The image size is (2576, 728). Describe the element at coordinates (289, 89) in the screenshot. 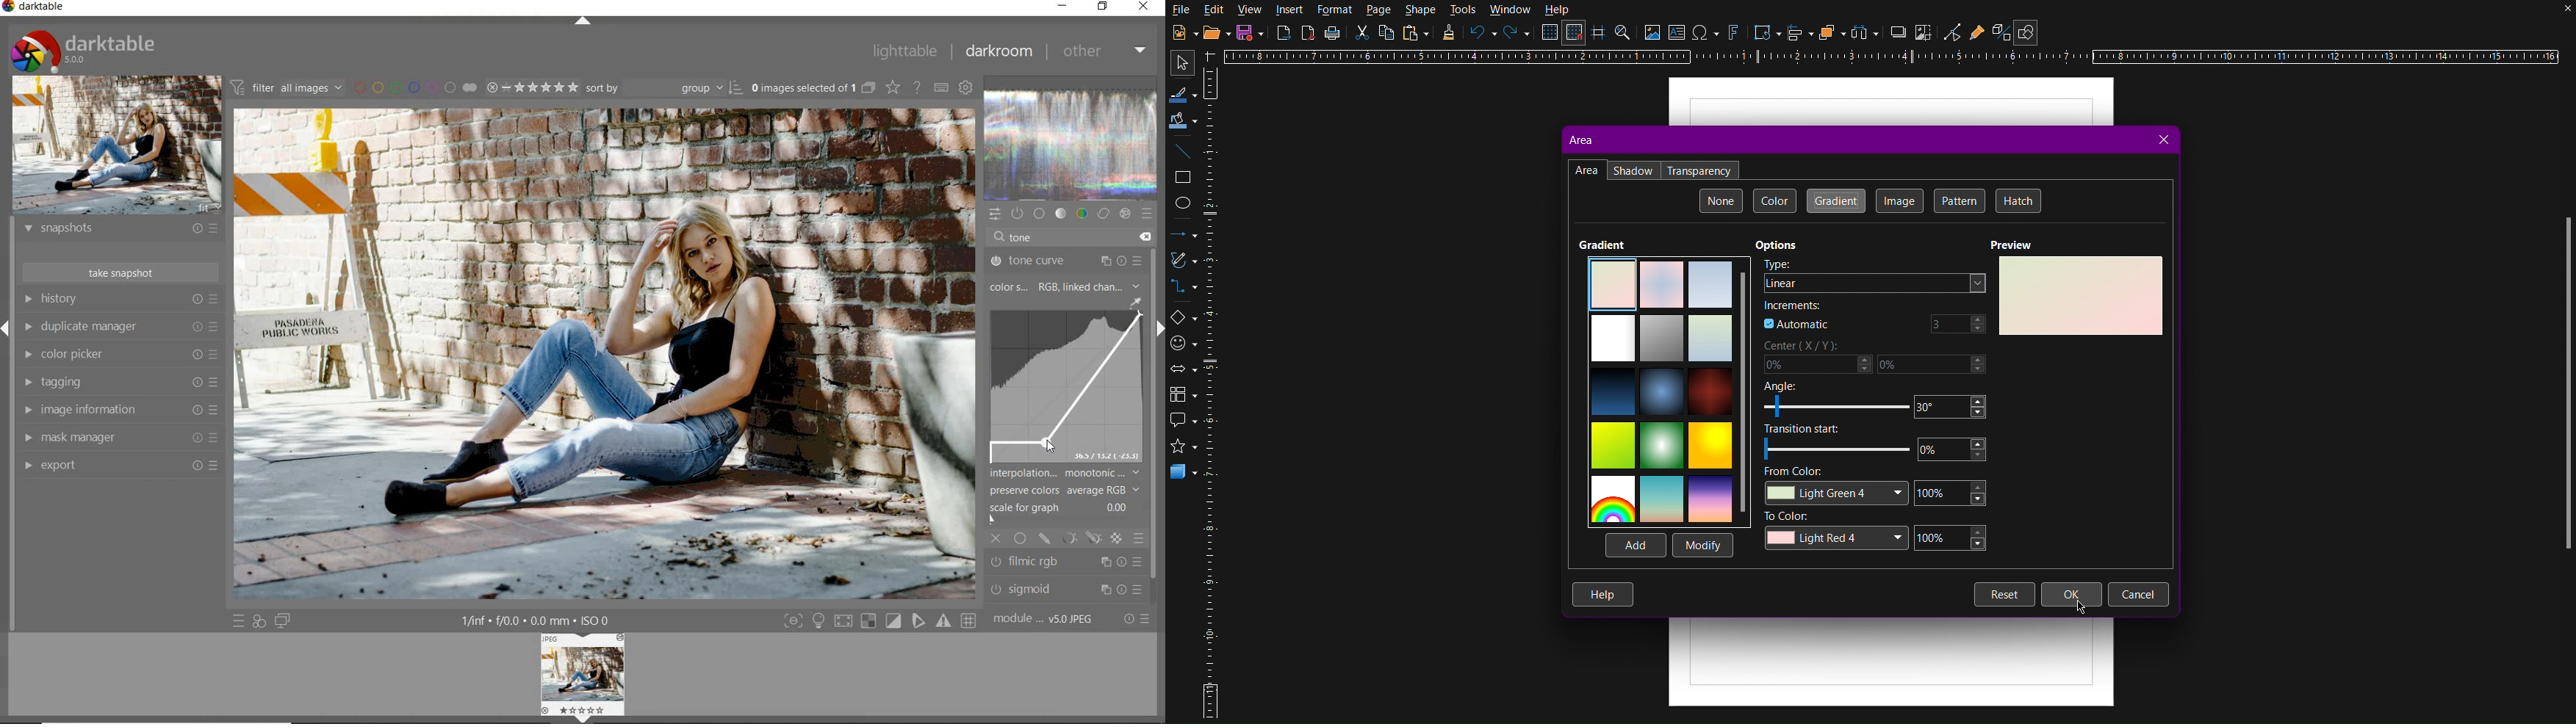

I see `filter images based on their modules` at that location.